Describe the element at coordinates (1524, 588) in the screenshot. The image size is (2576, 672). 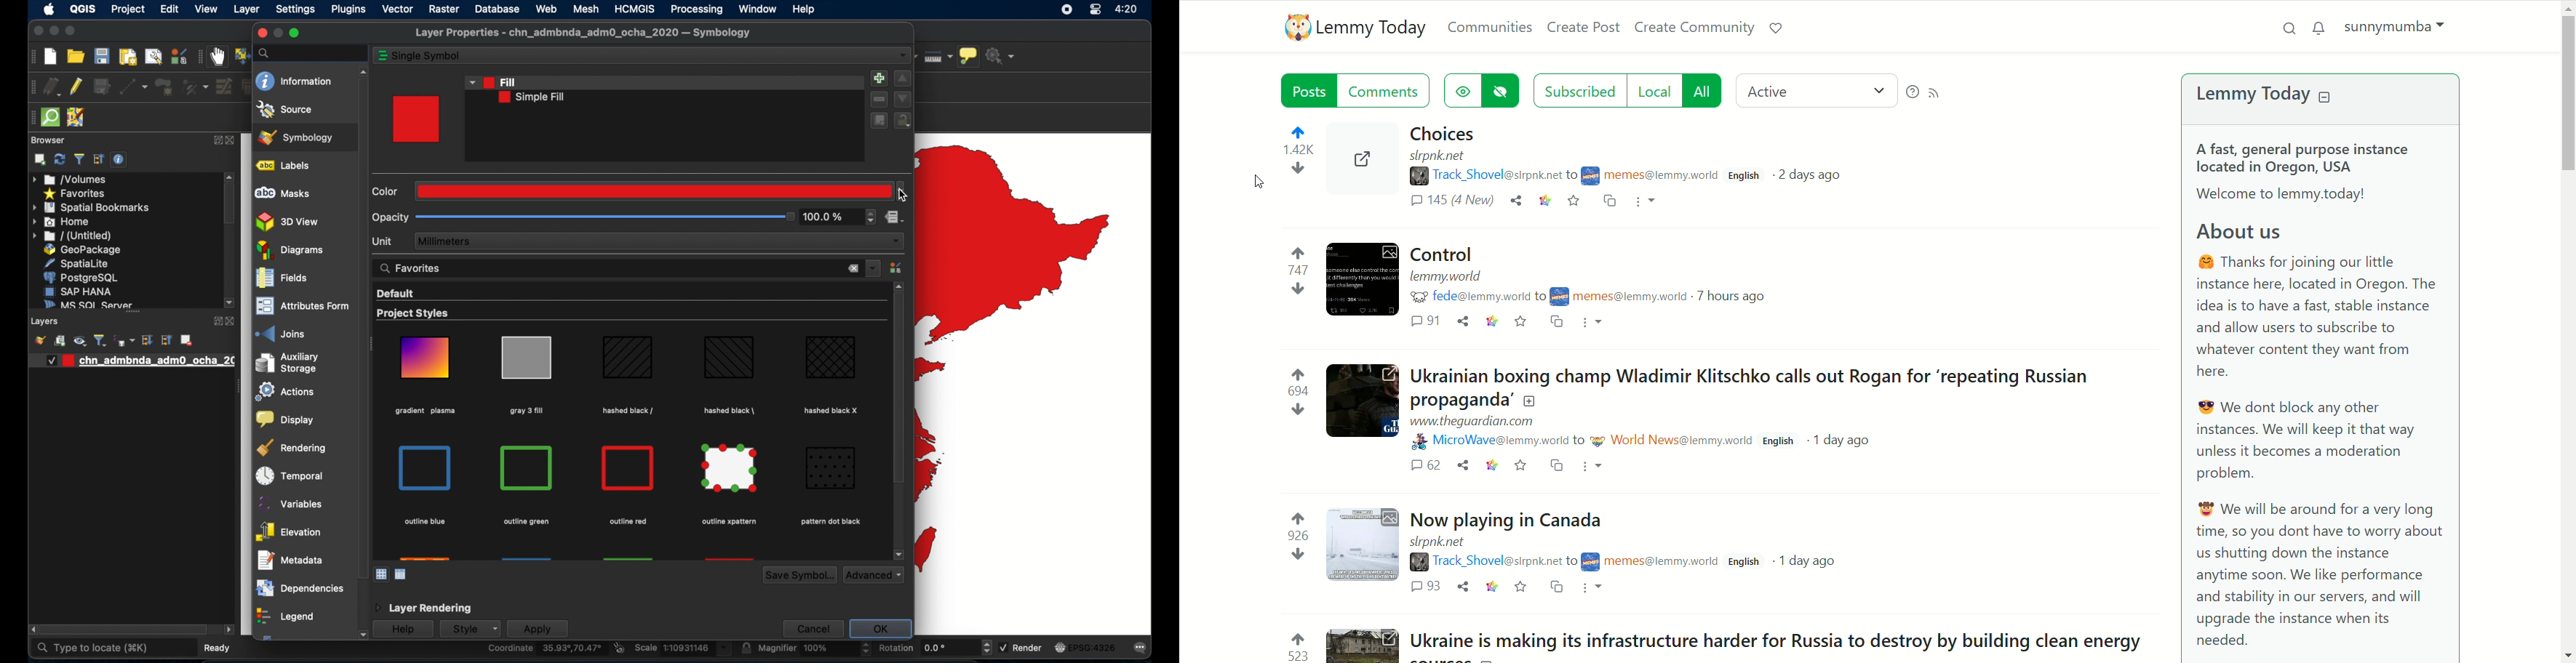
I see `save` at that location.